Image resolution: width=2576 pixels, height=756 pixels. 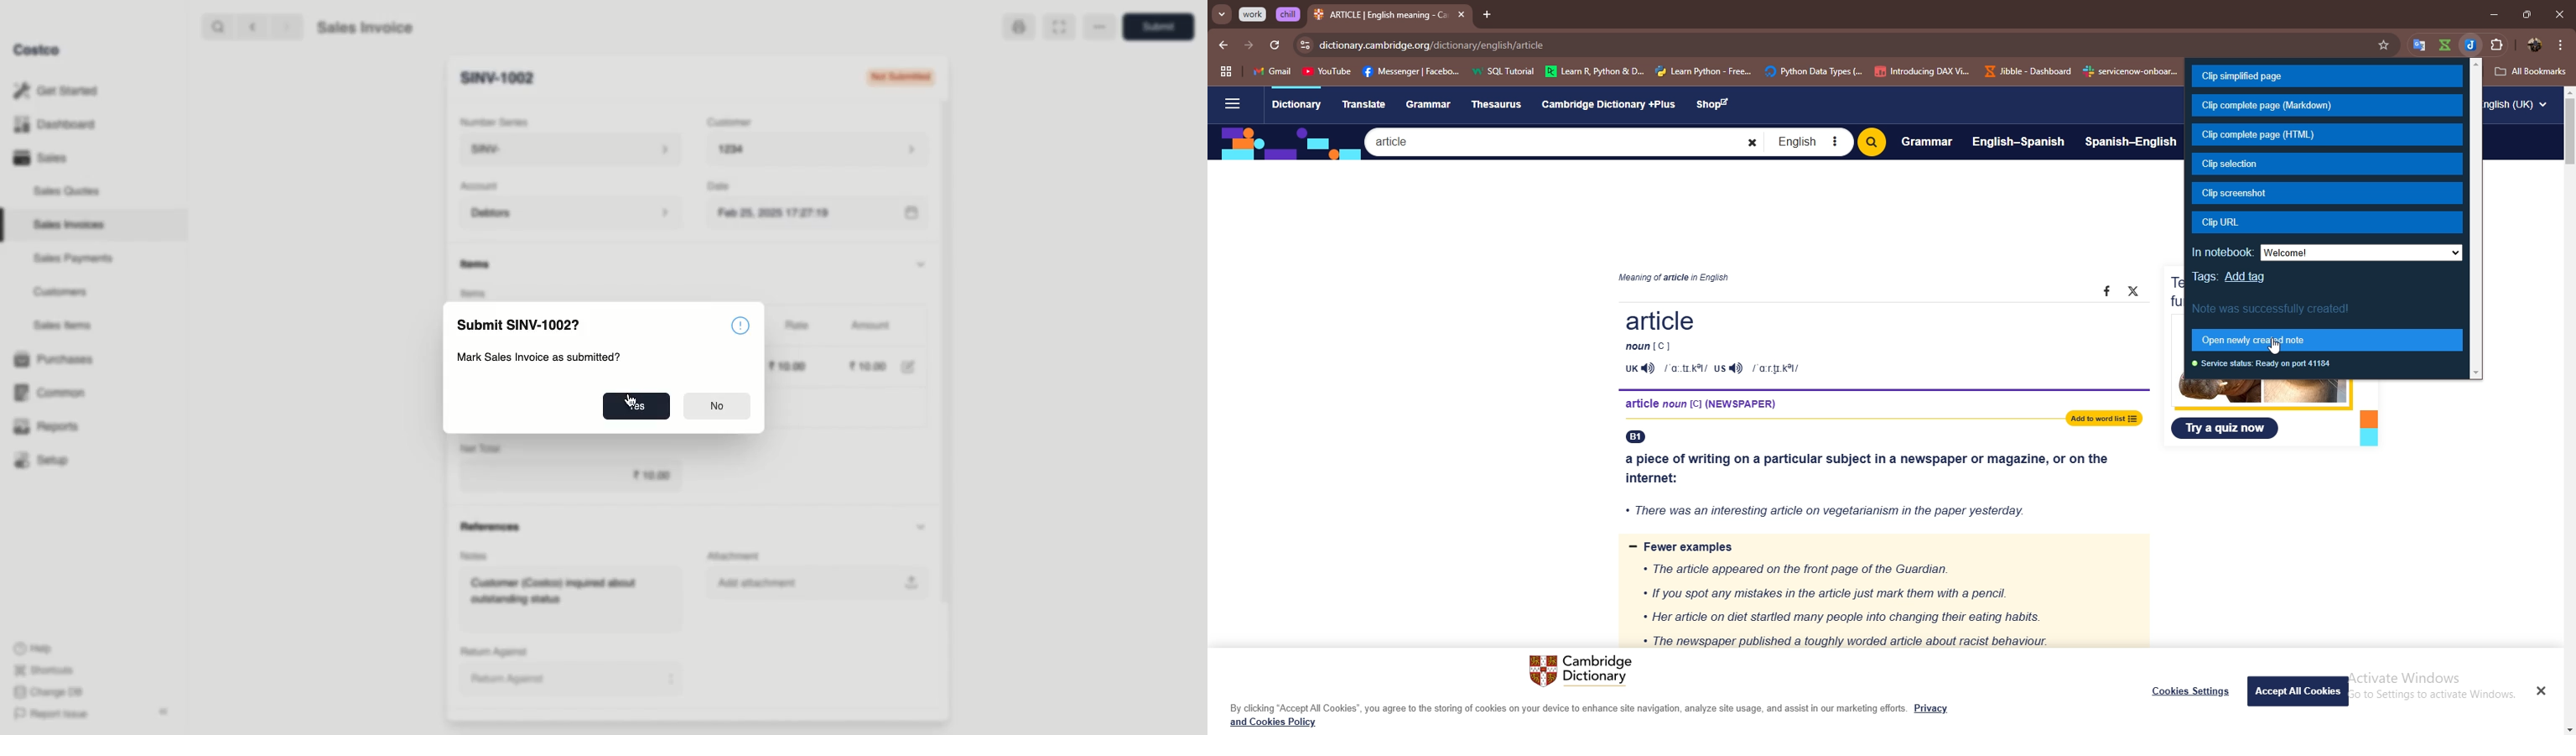 What do you see at coordinates (1231, 105) in the screenshot?
I see `Sidebar` at bounding box center [1231, 105].